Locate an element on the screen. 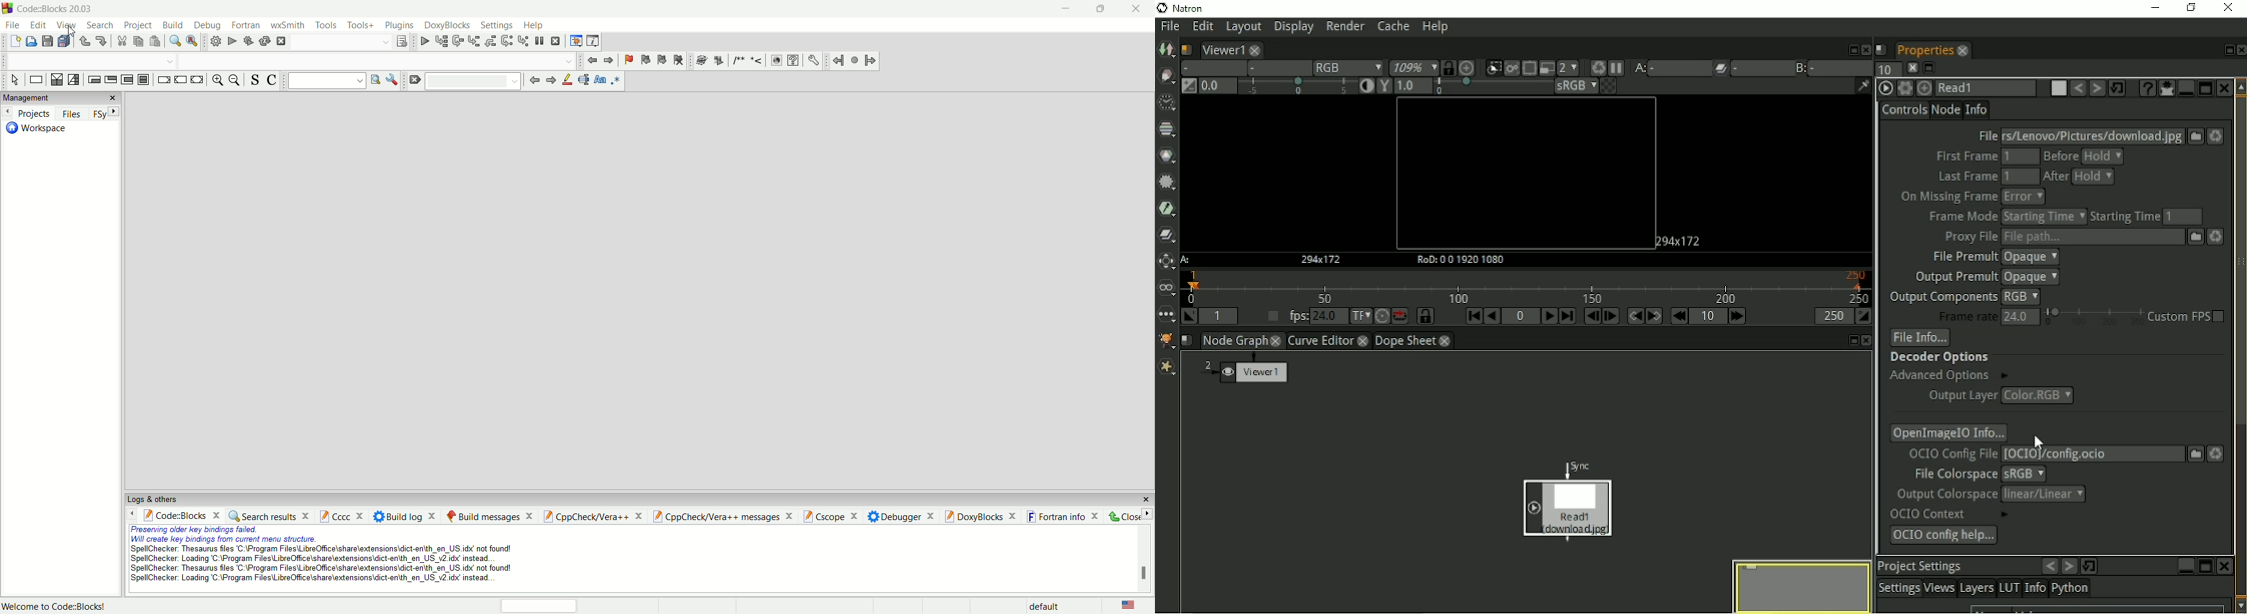 Image resolution: width=2268 pixels, height=616 pixels. view is located at coordinates (67, 26).